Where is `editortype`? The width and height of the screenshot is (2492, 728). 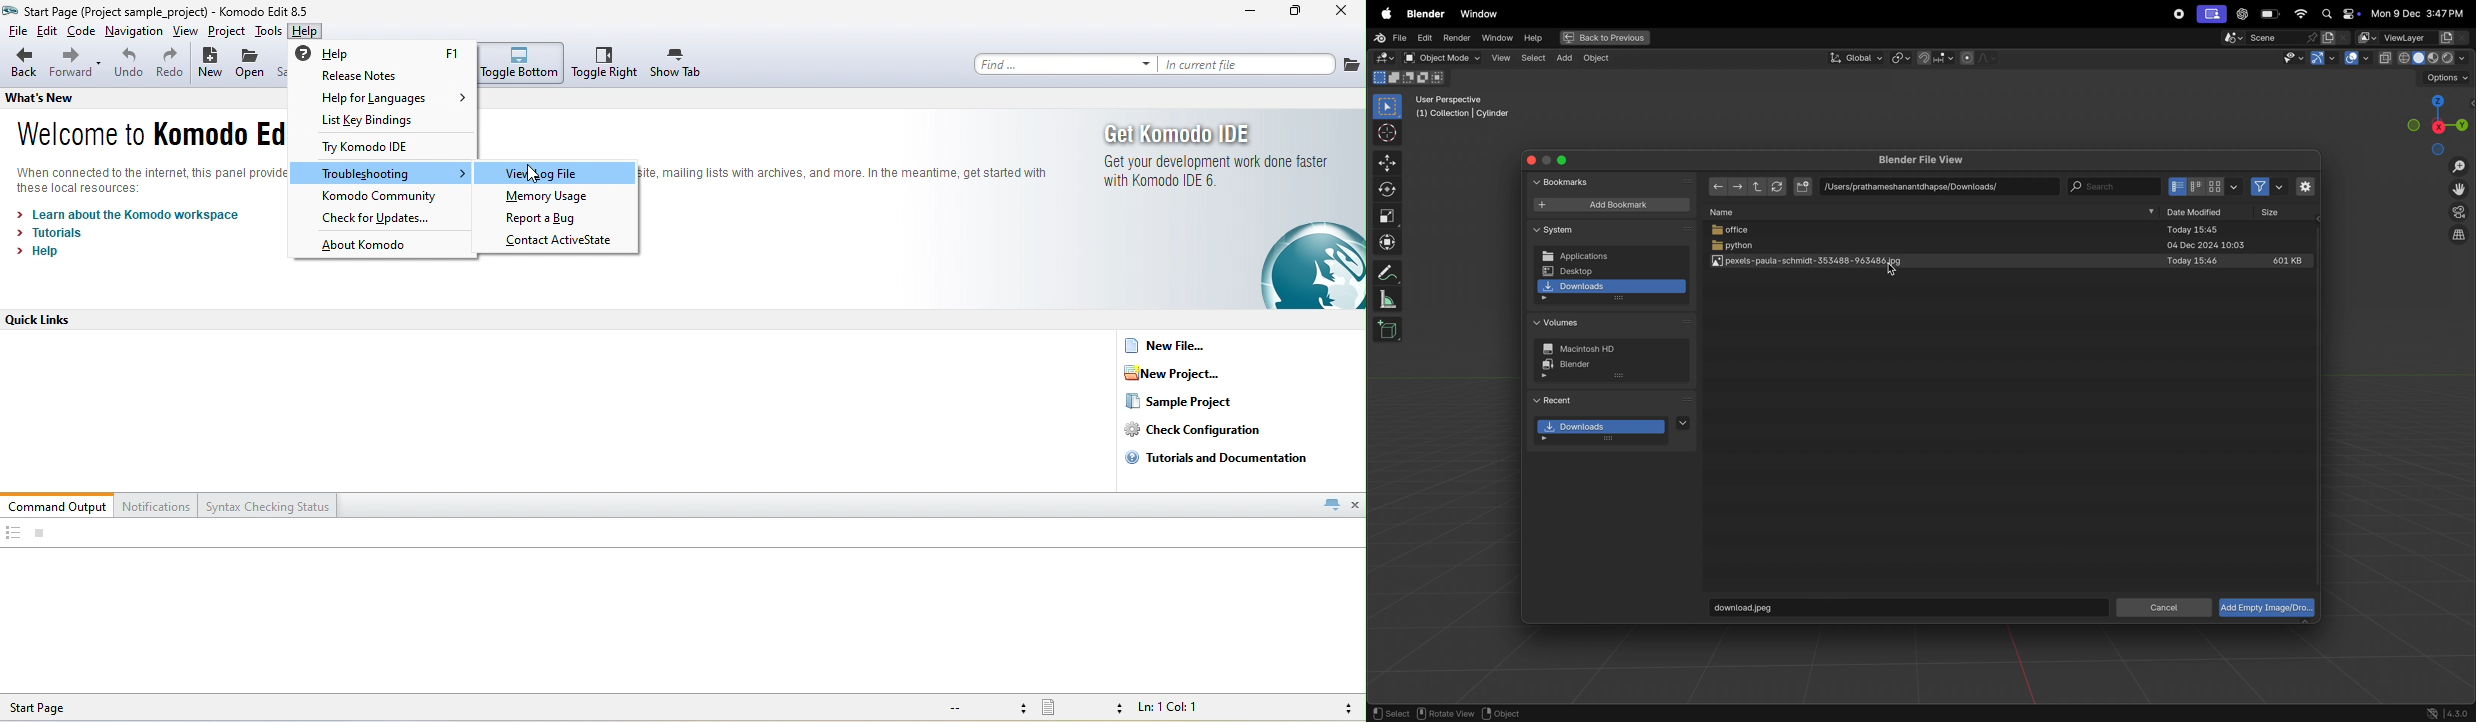 editortype is located at coordinates (1387, 58).